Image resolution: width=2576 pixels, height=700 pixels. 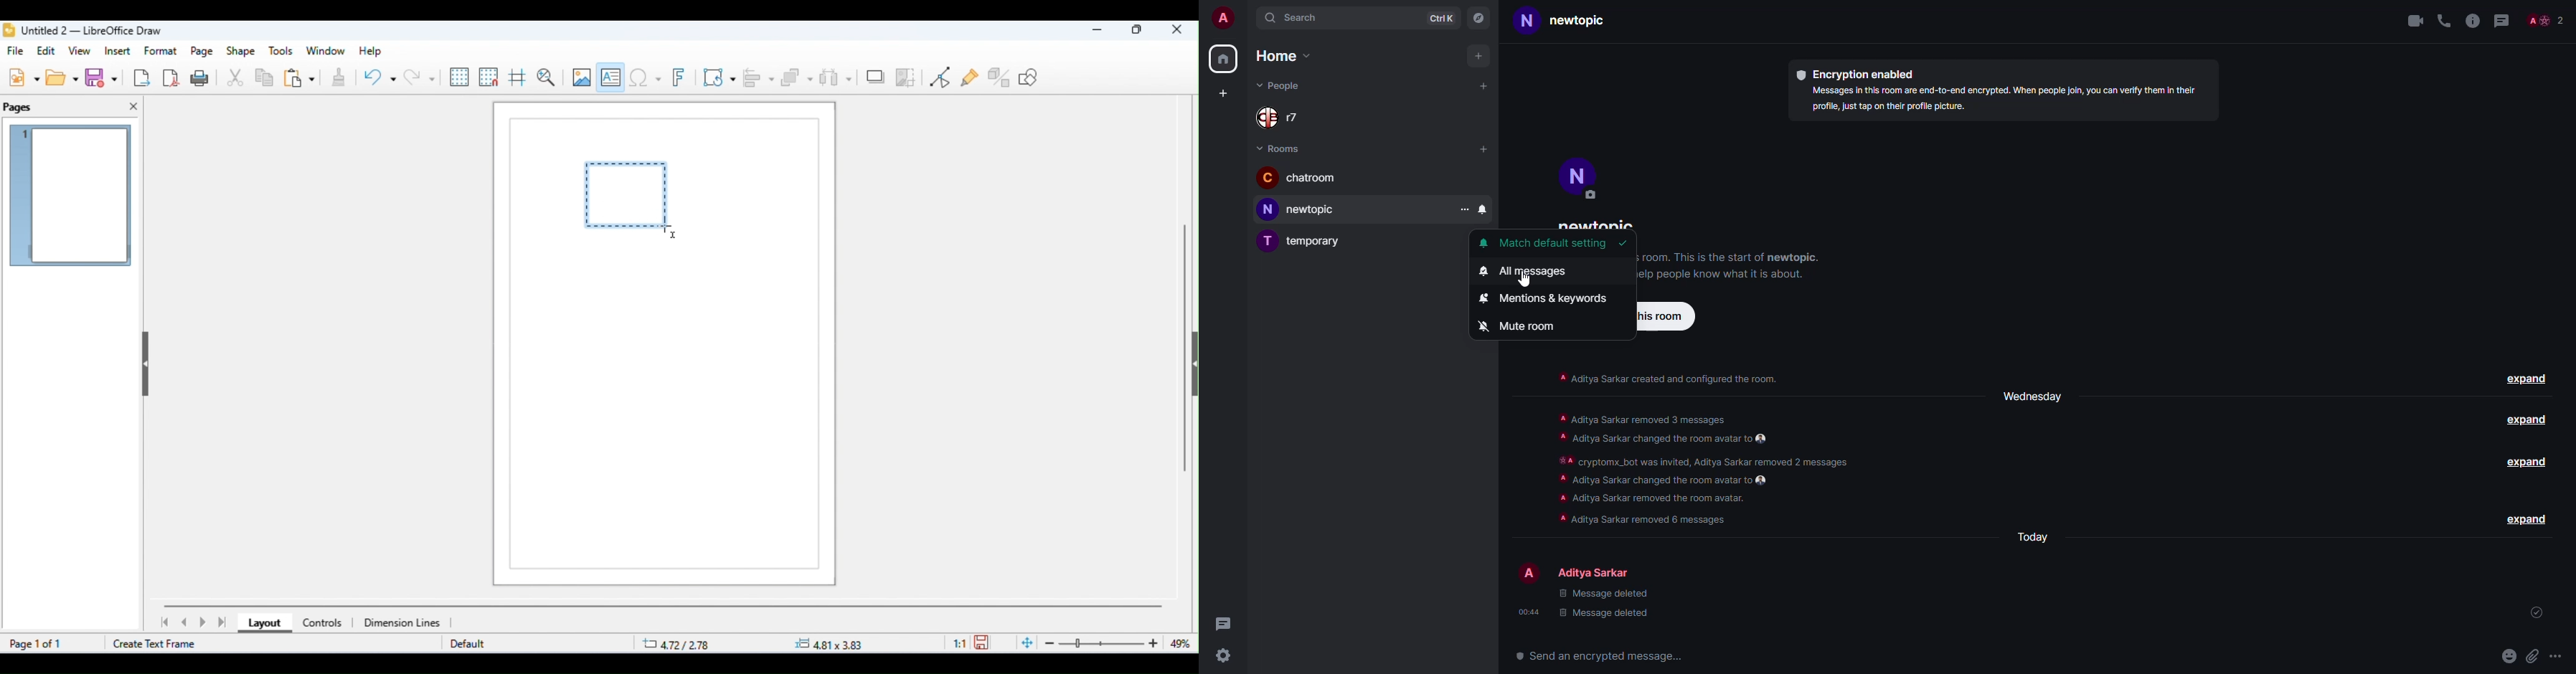 What do you see at coordinates (1545, 298) in the screenshot?
I see `mentions` at bounding box center [1545, 298].